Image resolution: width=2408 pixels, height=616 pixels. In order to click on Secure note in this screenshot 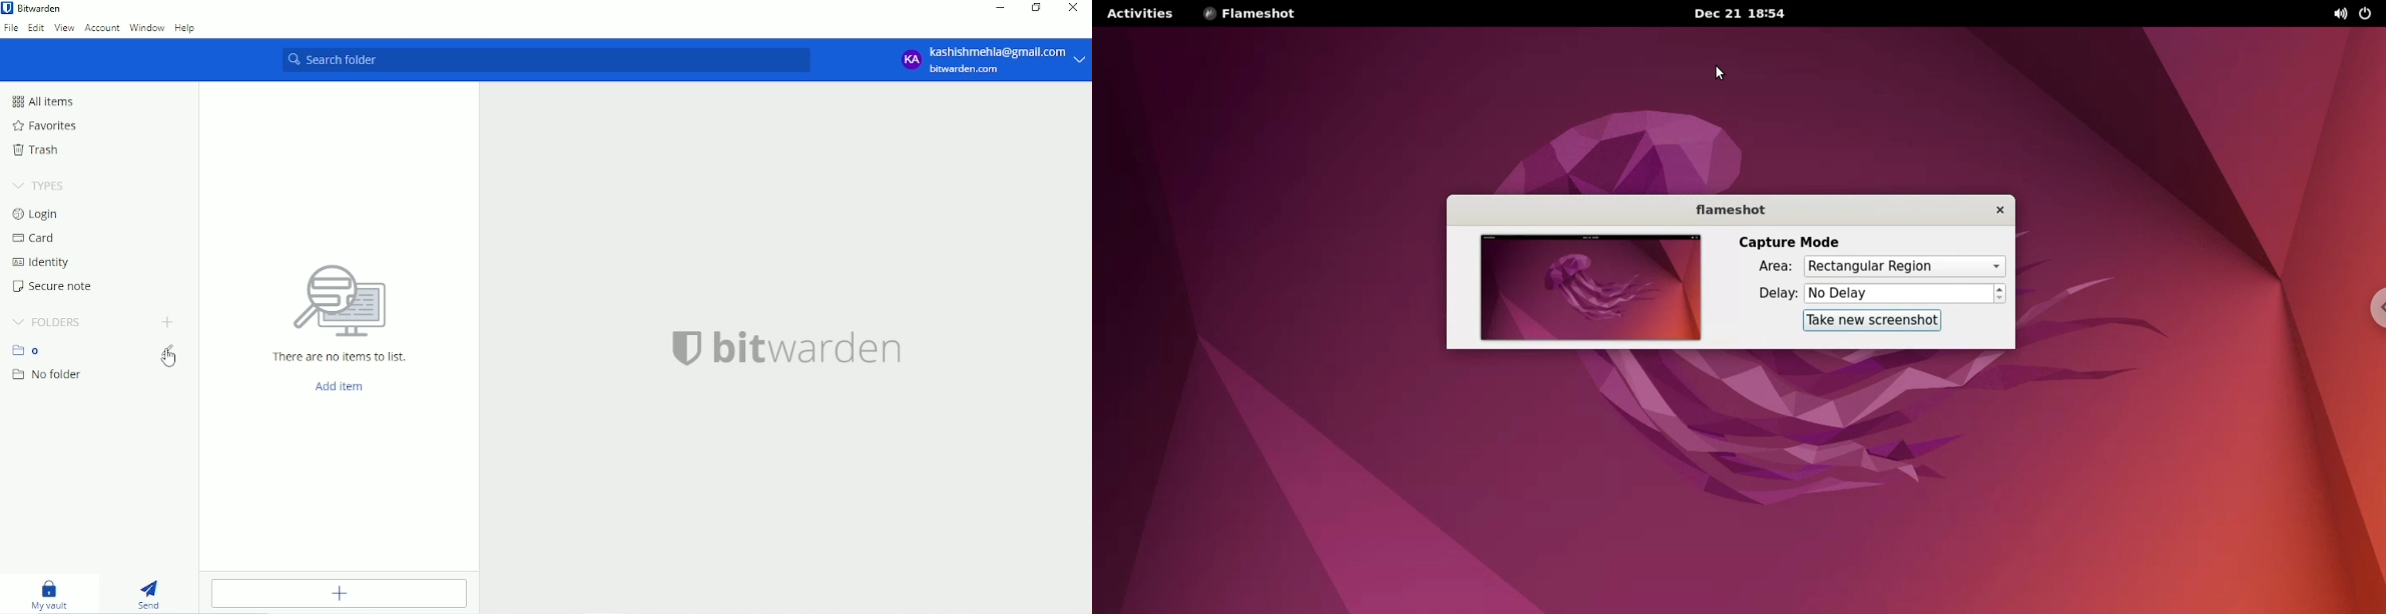, I will do `click(55, 286)`.